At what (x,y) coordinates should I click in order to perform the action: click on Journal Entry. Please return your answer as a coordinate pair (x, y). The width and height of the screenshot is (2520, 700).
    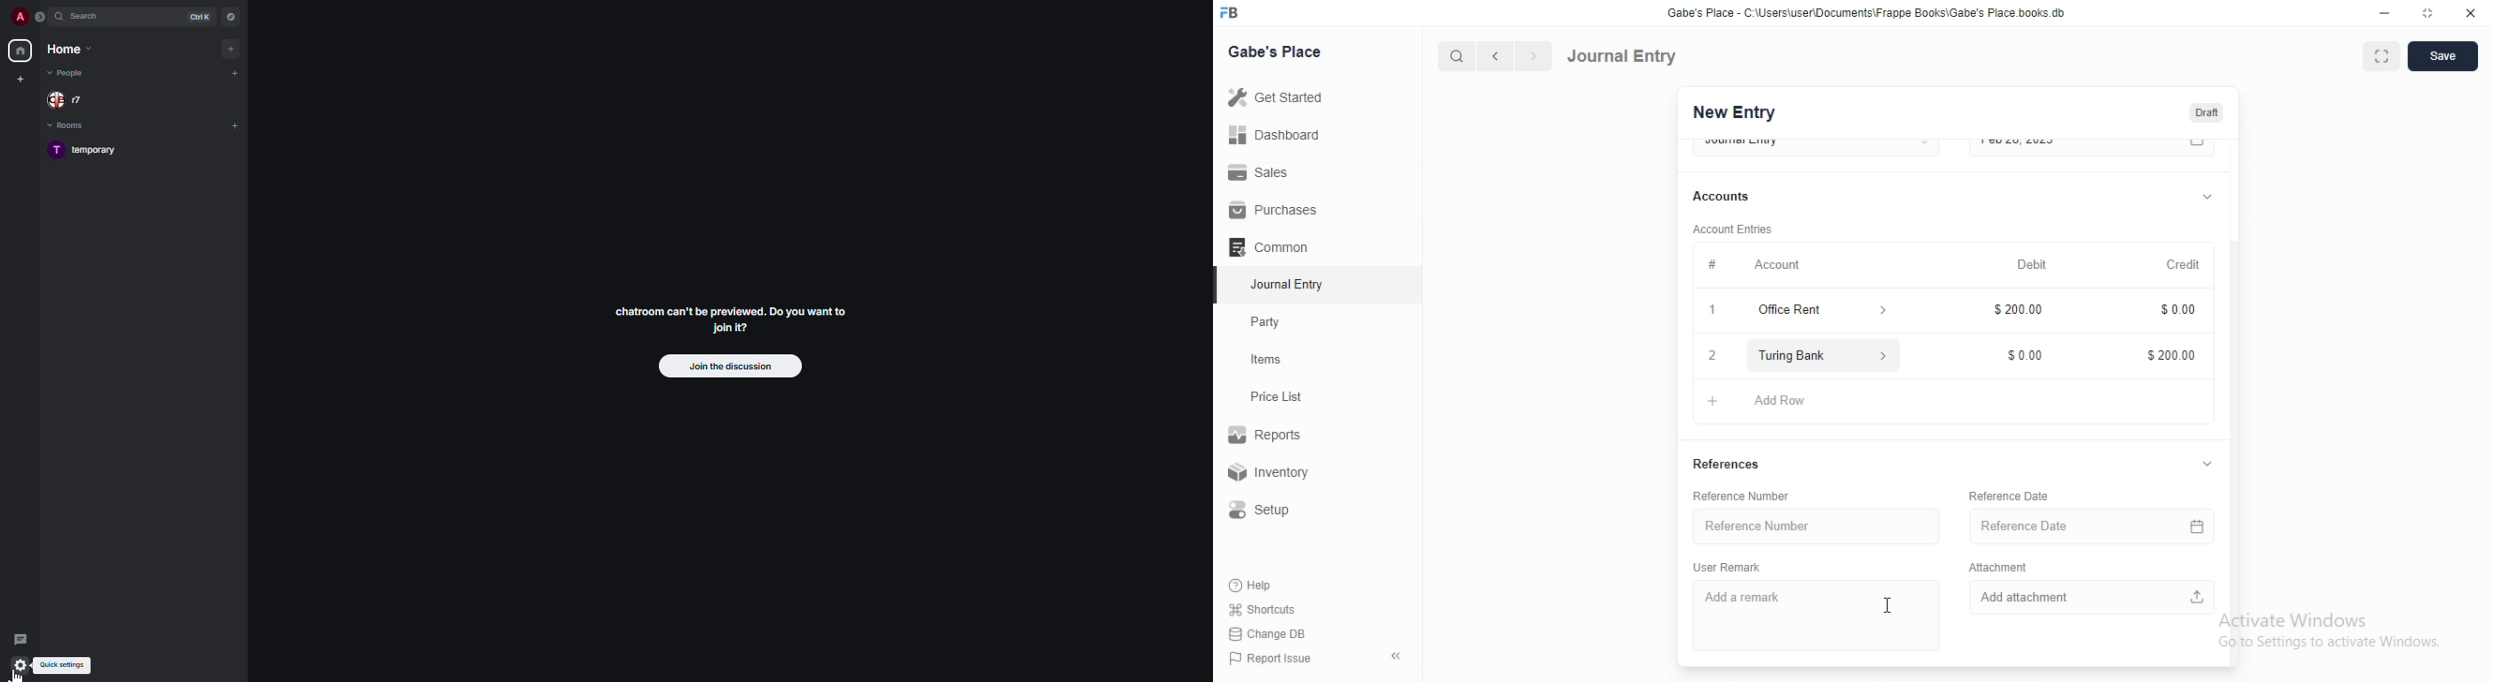
    Looking at the image, I should click on (1622, 56).